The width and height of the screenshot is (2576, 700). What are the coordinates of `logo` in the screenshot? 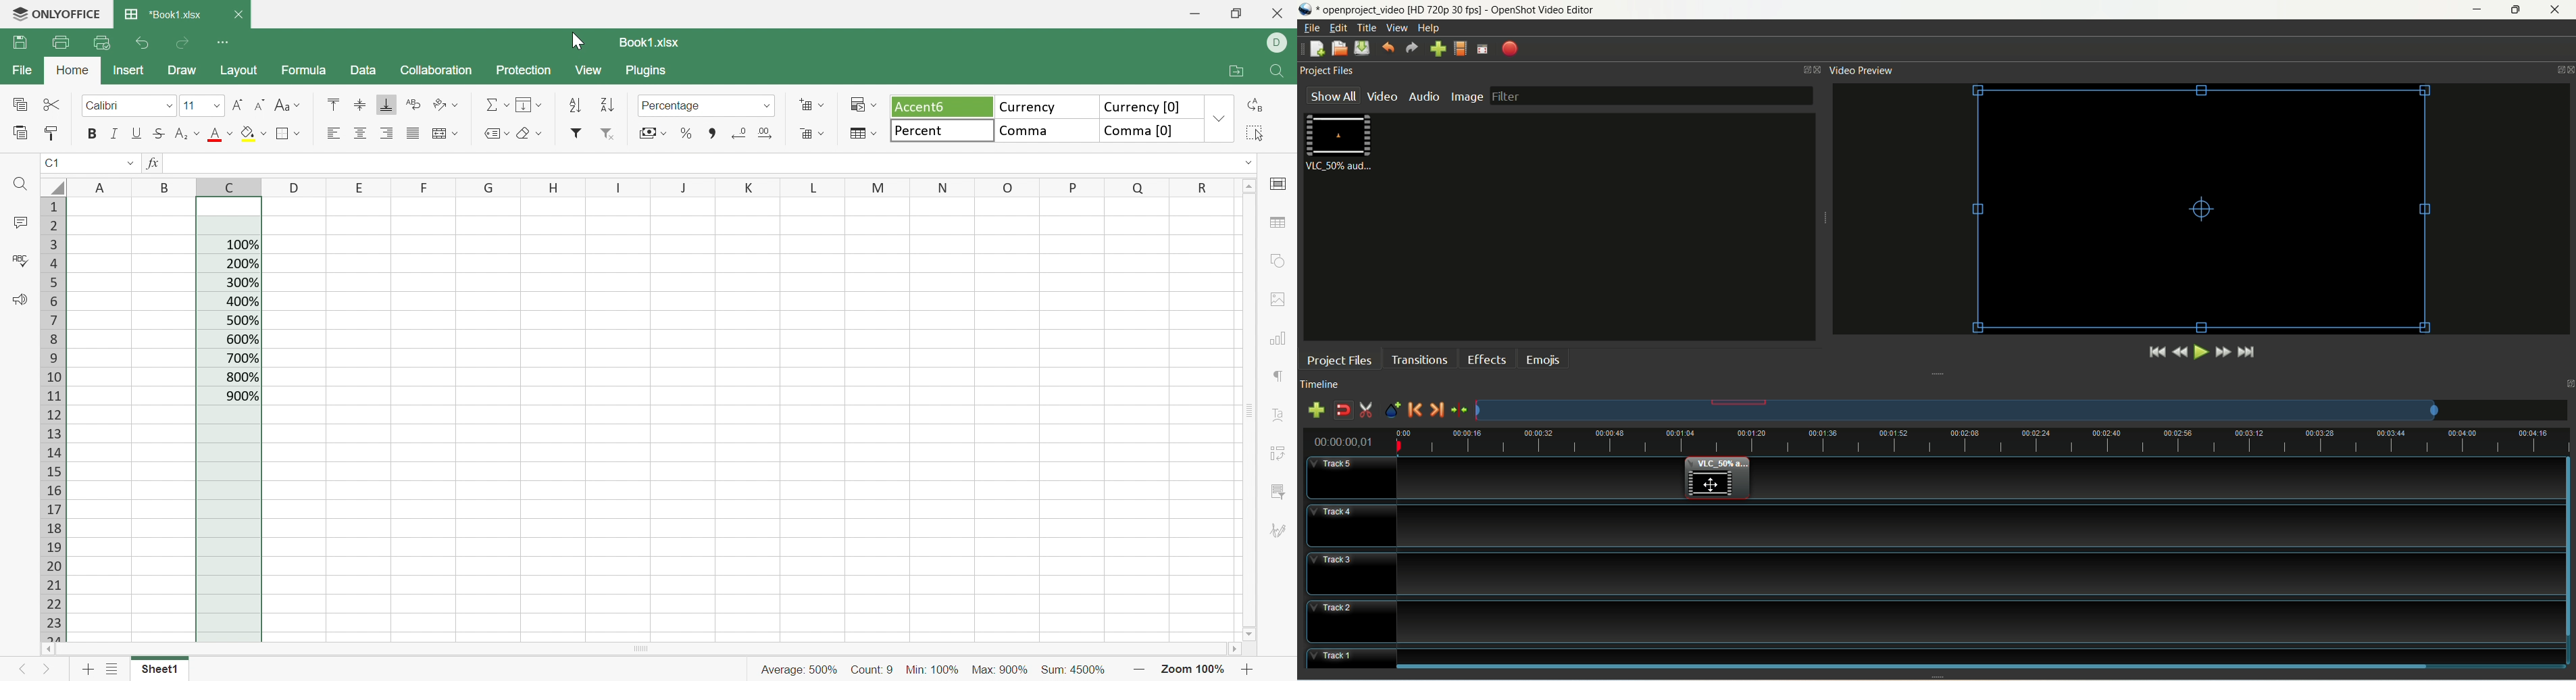 It's located at (1307, 9).